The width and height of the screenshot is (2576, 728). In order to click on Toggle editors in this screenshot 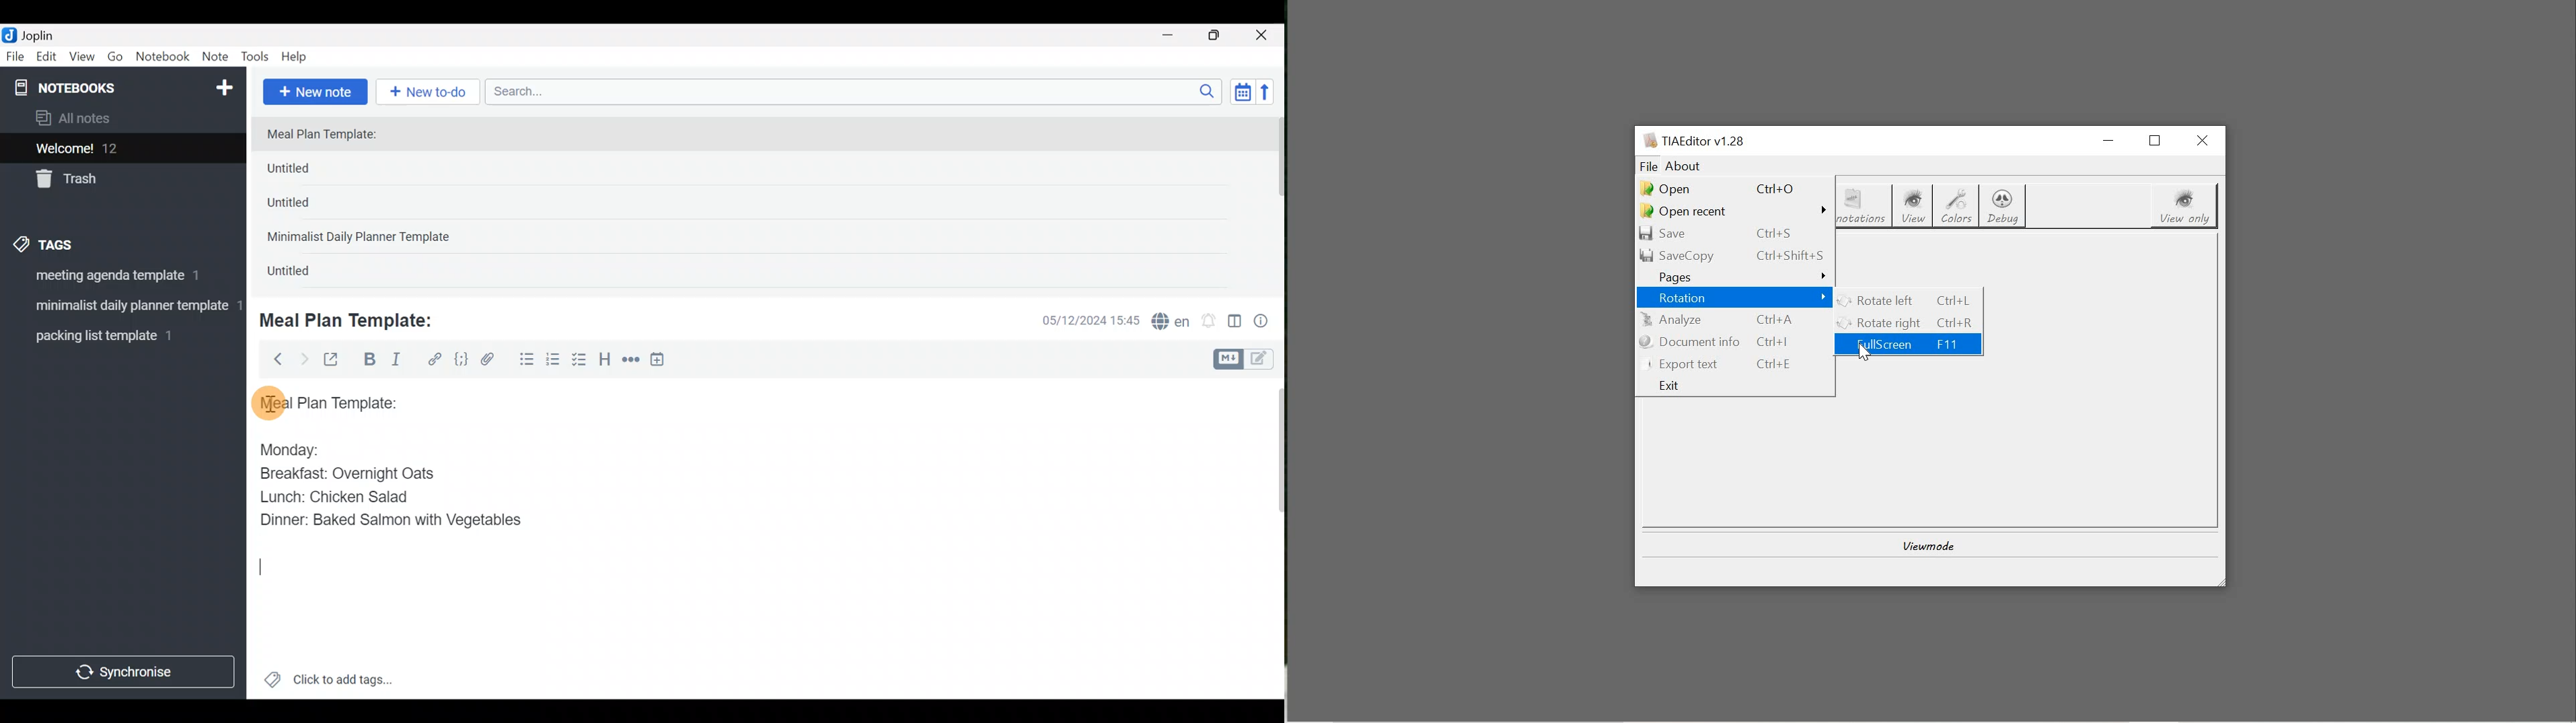, I will do `click(1247, 357)`.